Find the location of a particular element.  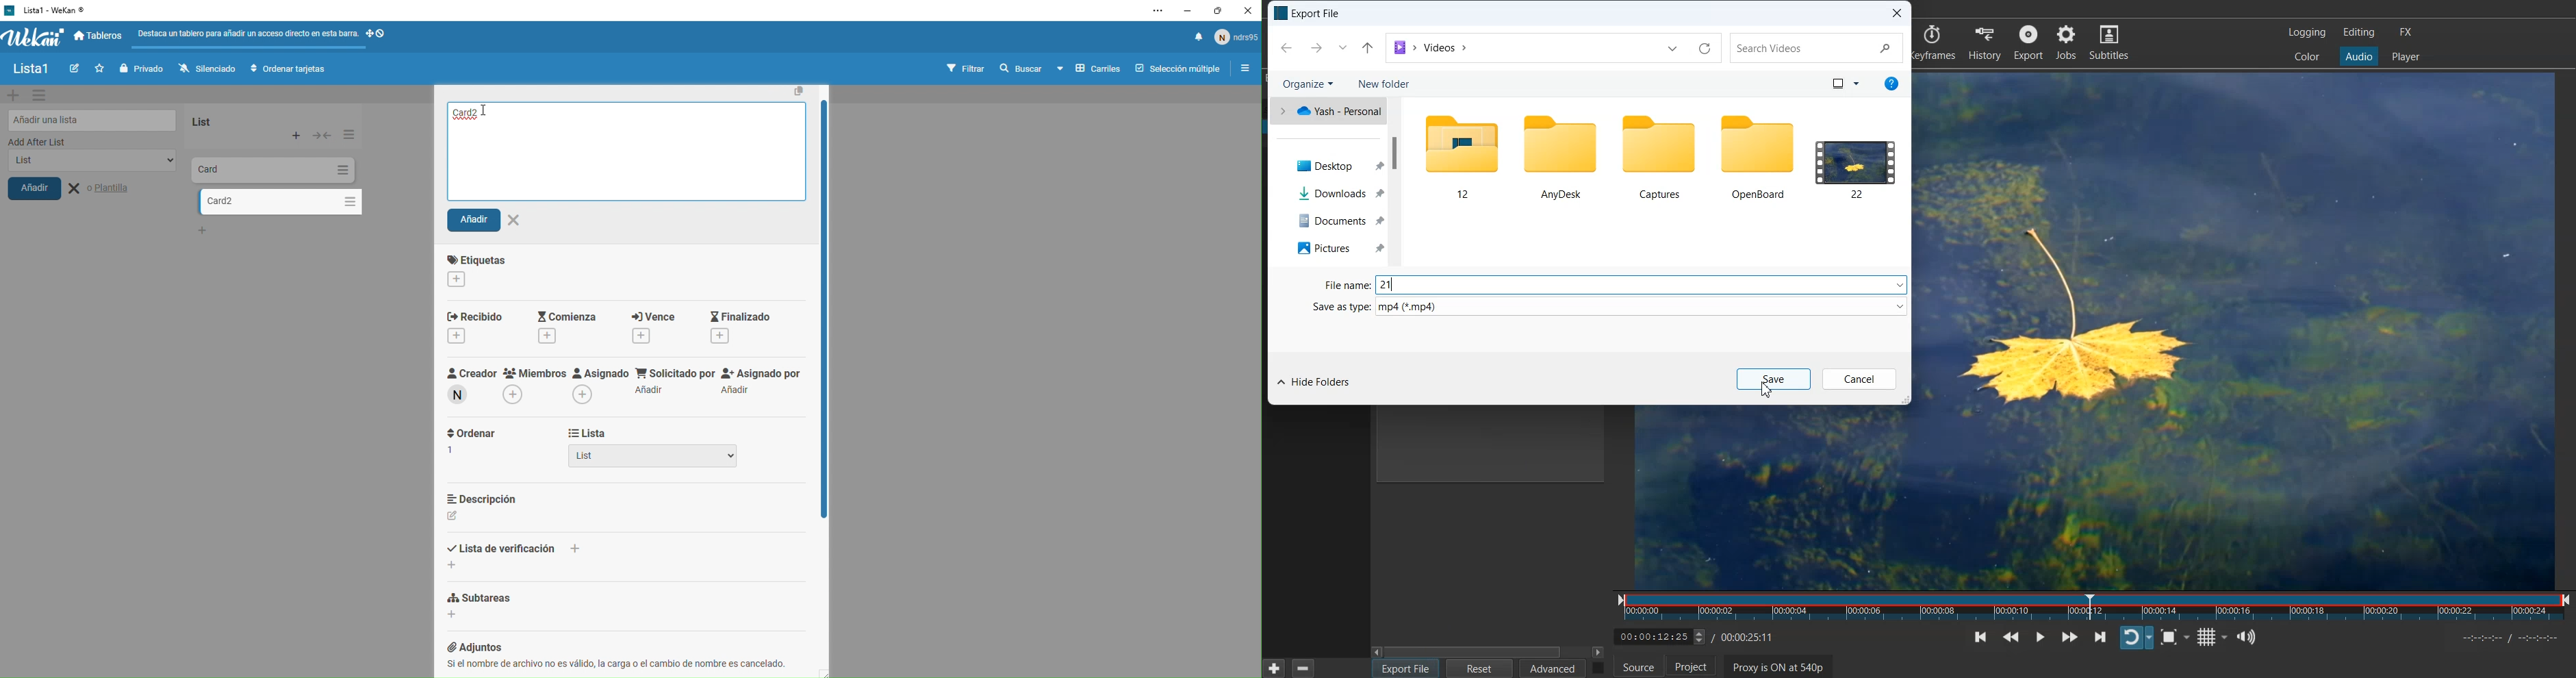

Hide folder is located at coordinates (1315, 381).